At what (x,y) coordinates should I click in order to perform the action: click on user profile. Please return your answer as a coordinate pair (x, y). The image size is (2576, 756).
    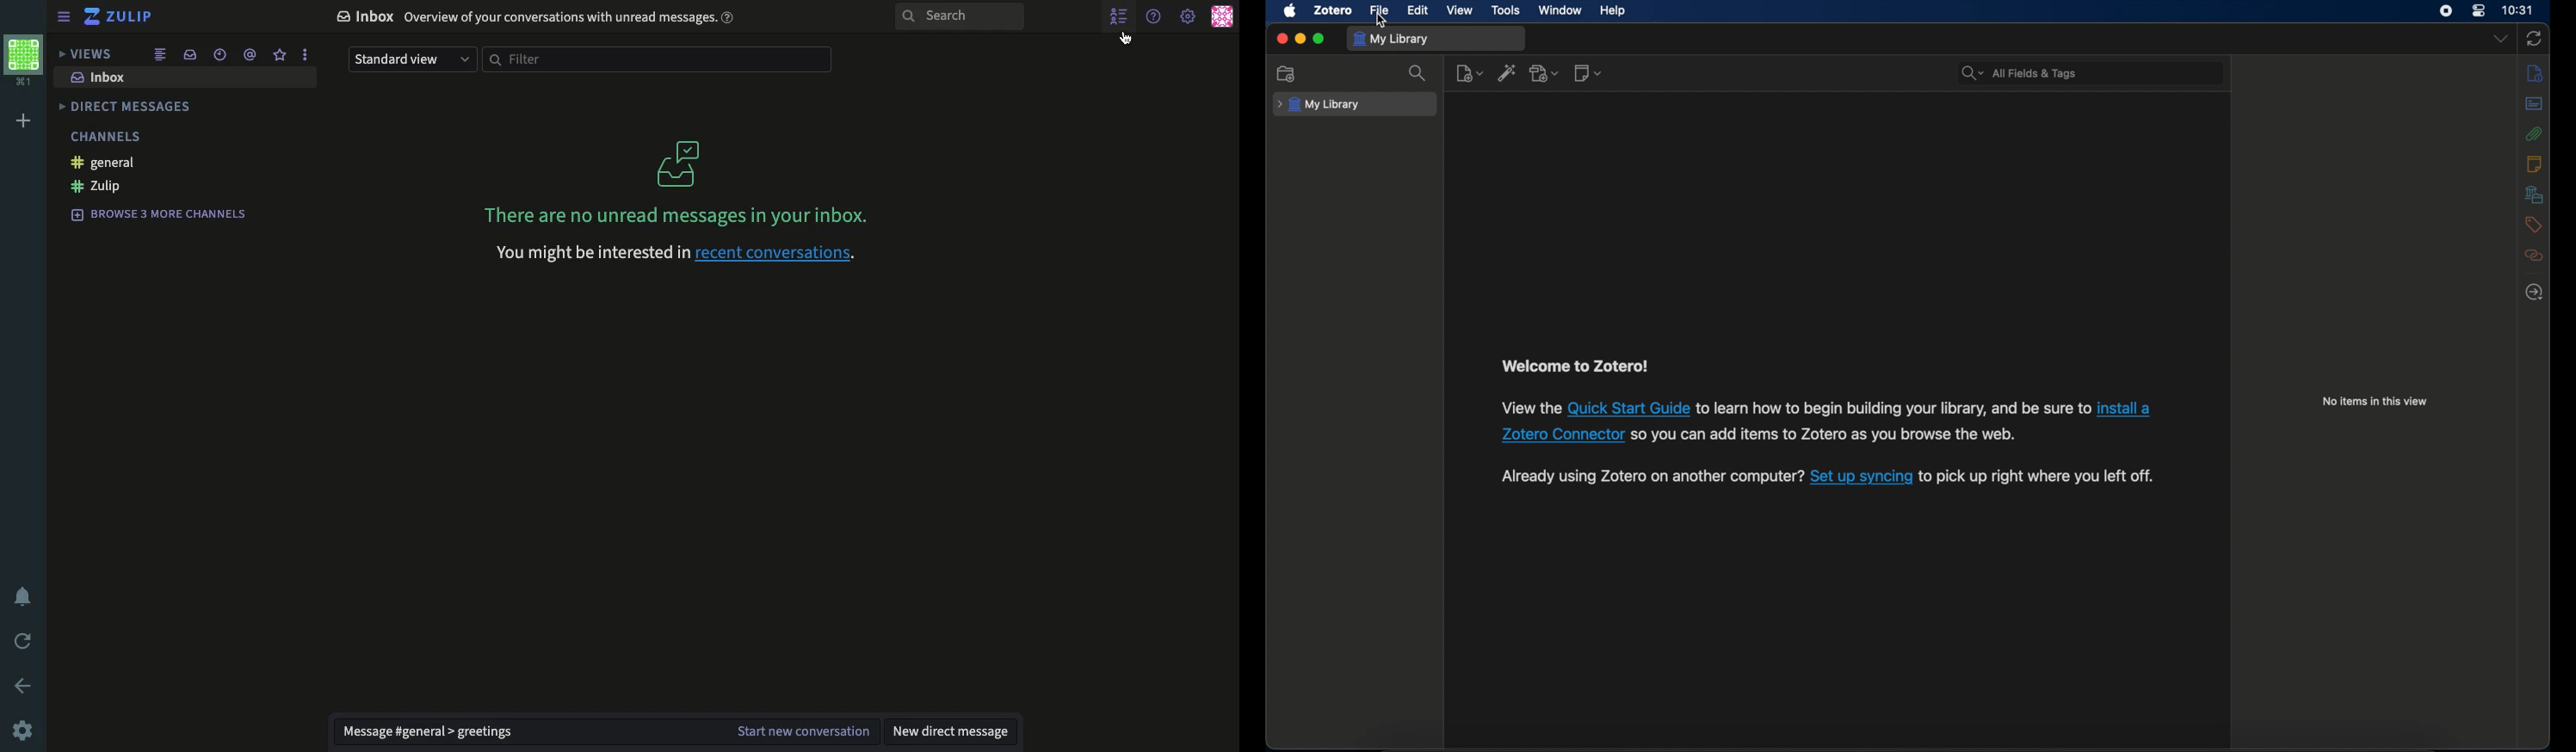
    Looking at the image, I should click on (1221, 16).